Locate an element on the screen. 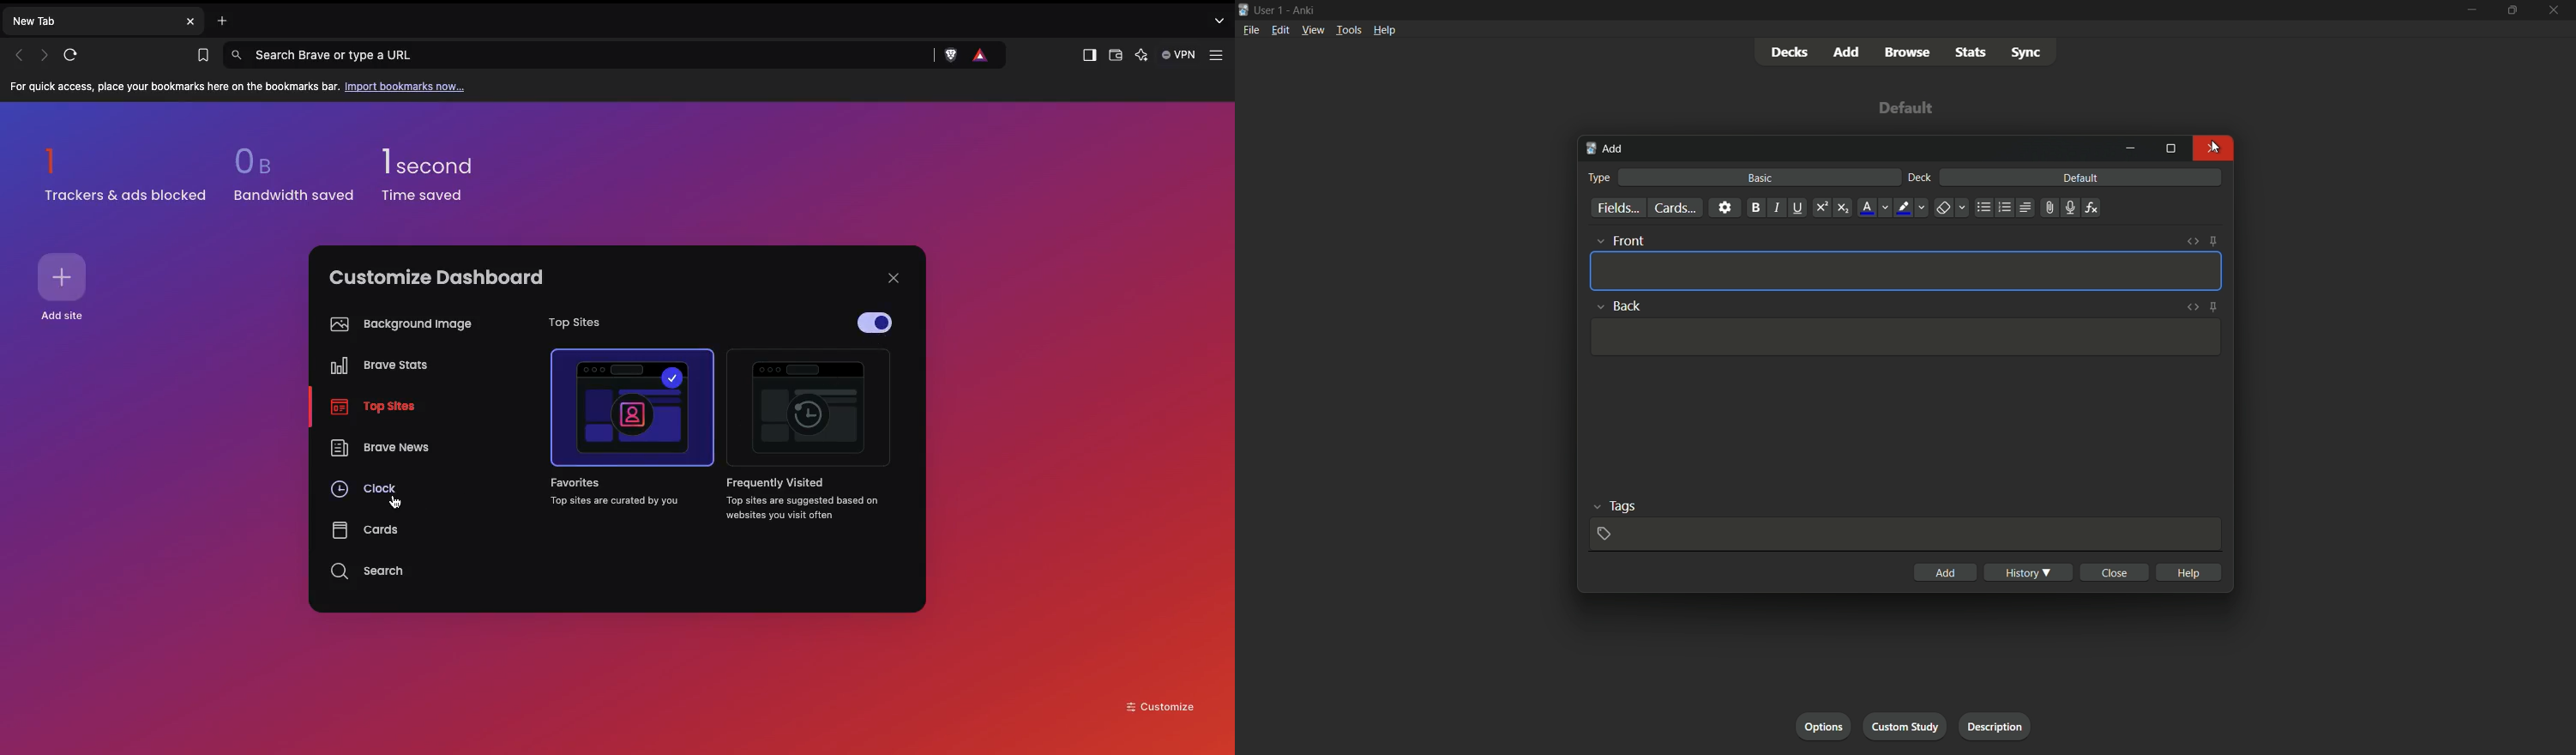  close is located at coordinates (2115, 570).